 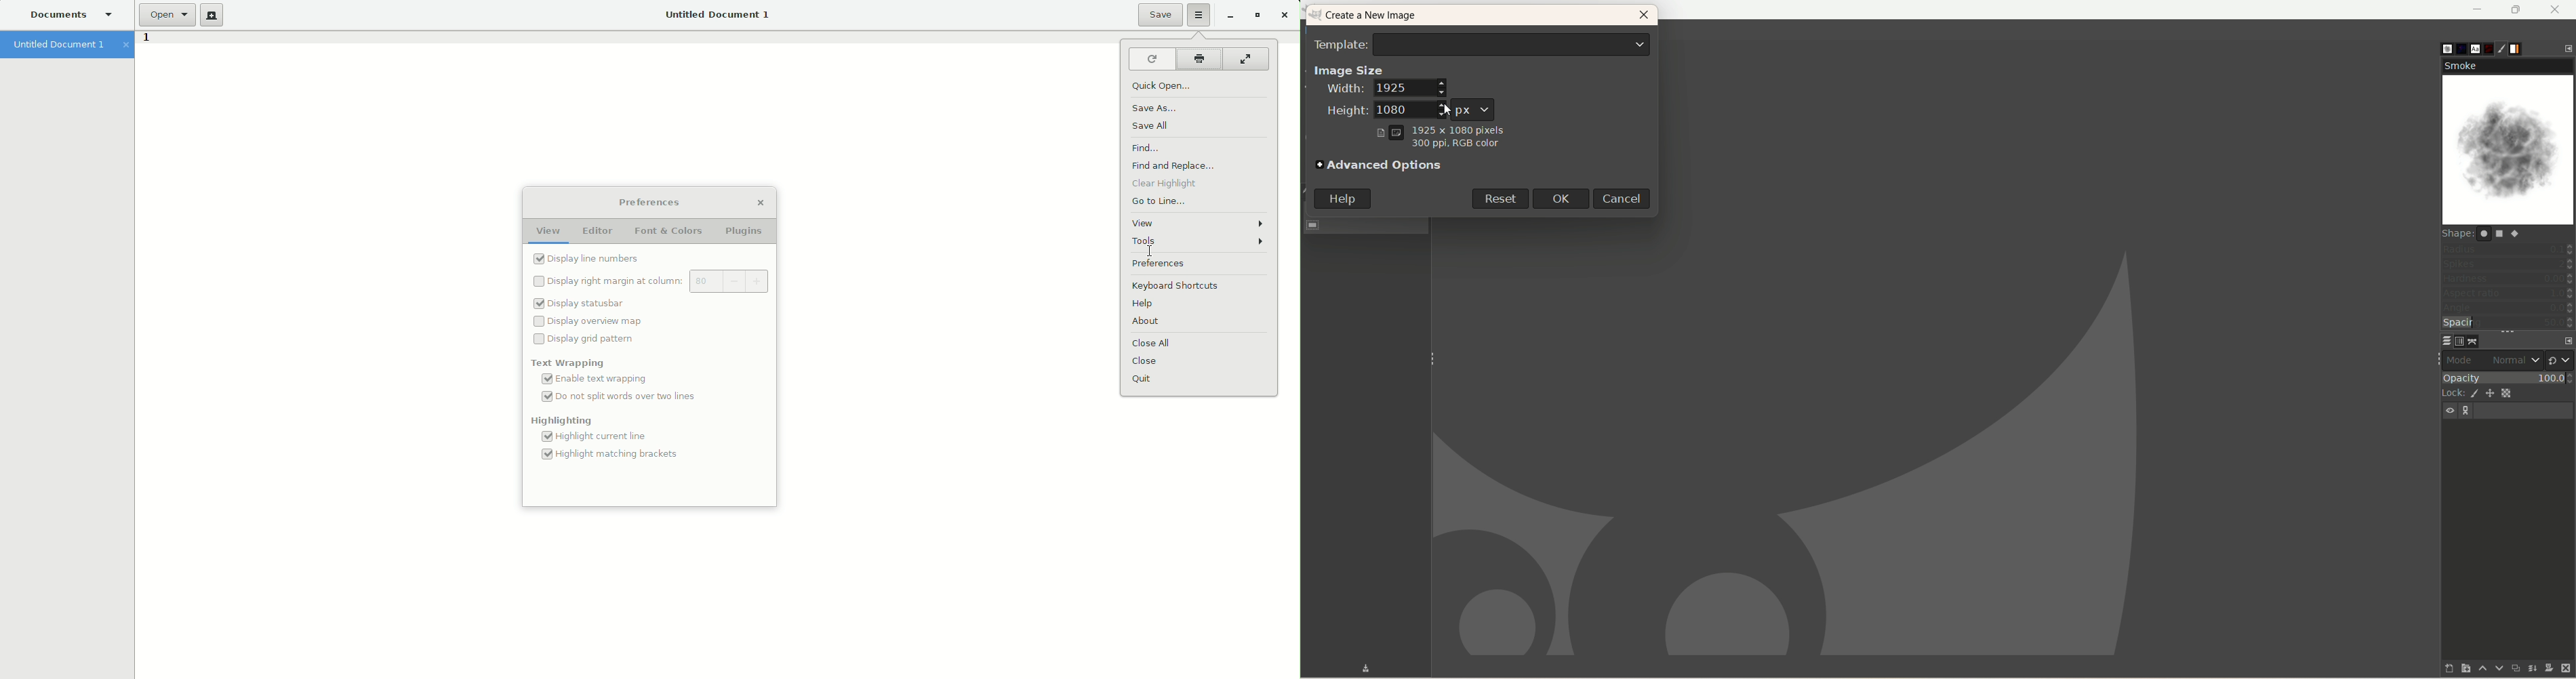 I want to click on path, so click(x=2474, y=341).